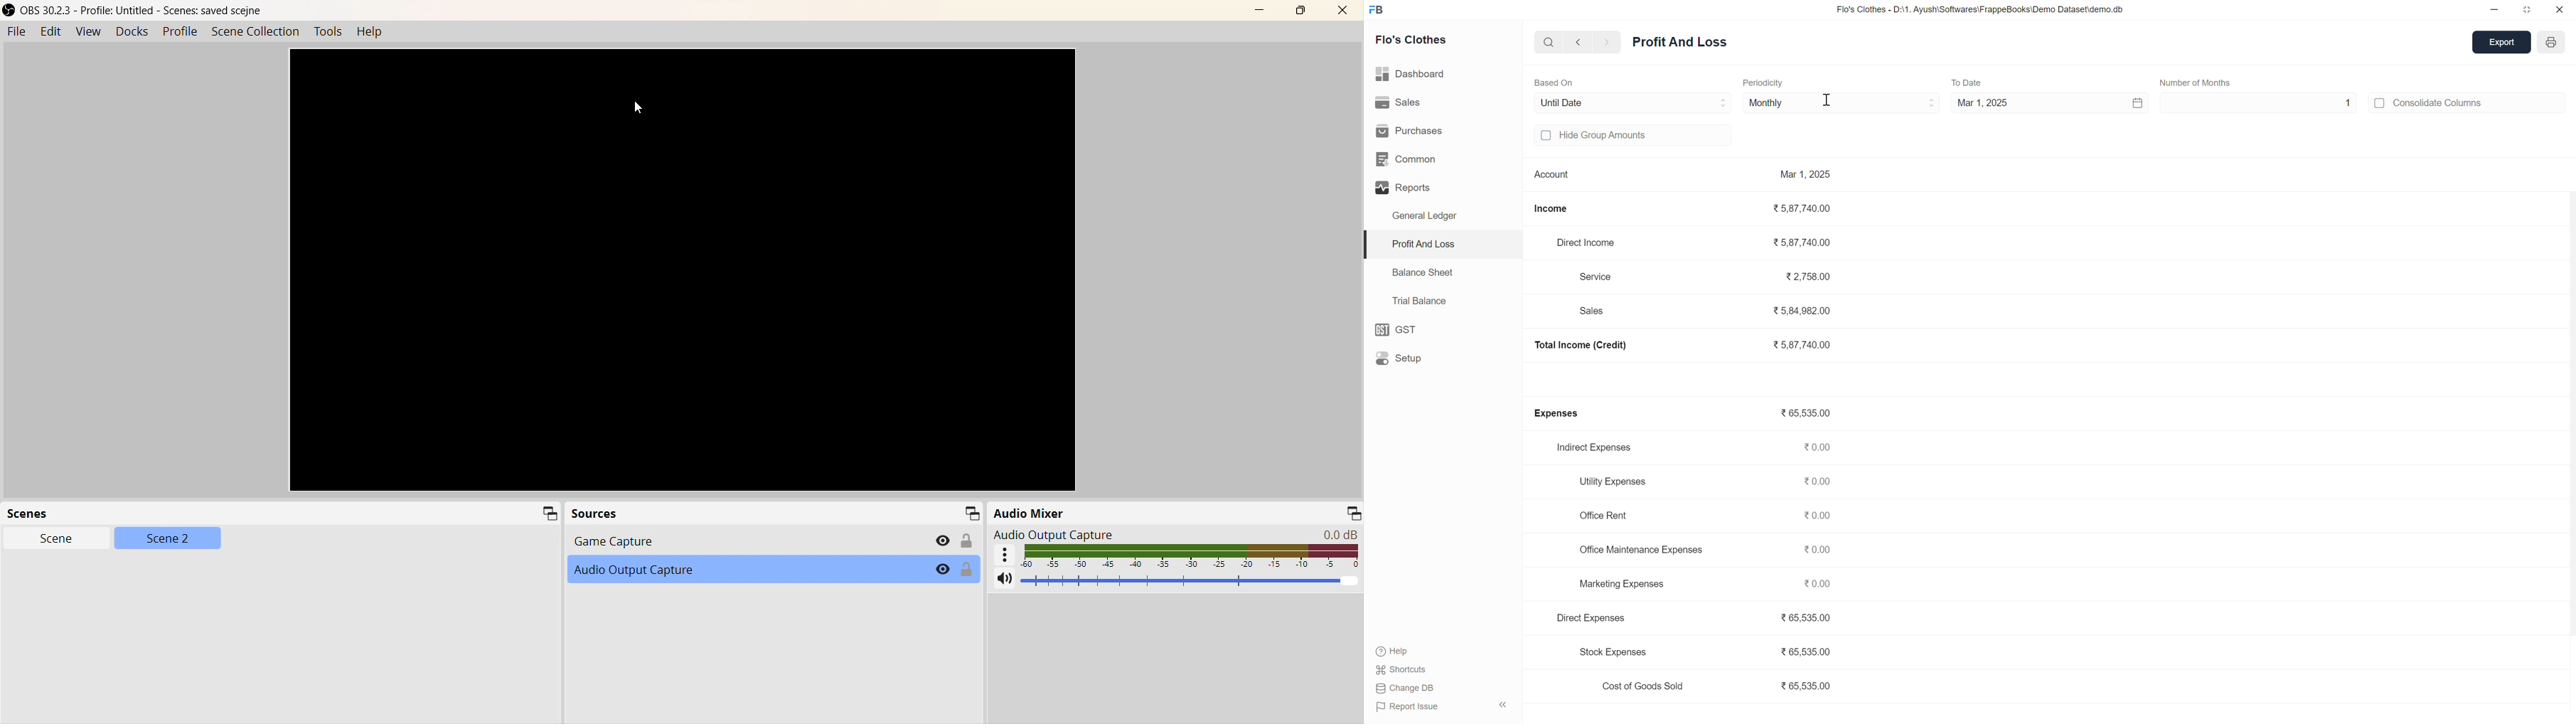 The image size is (2576, 728). I want to click on Audio Output Capture, so click(774, 570).